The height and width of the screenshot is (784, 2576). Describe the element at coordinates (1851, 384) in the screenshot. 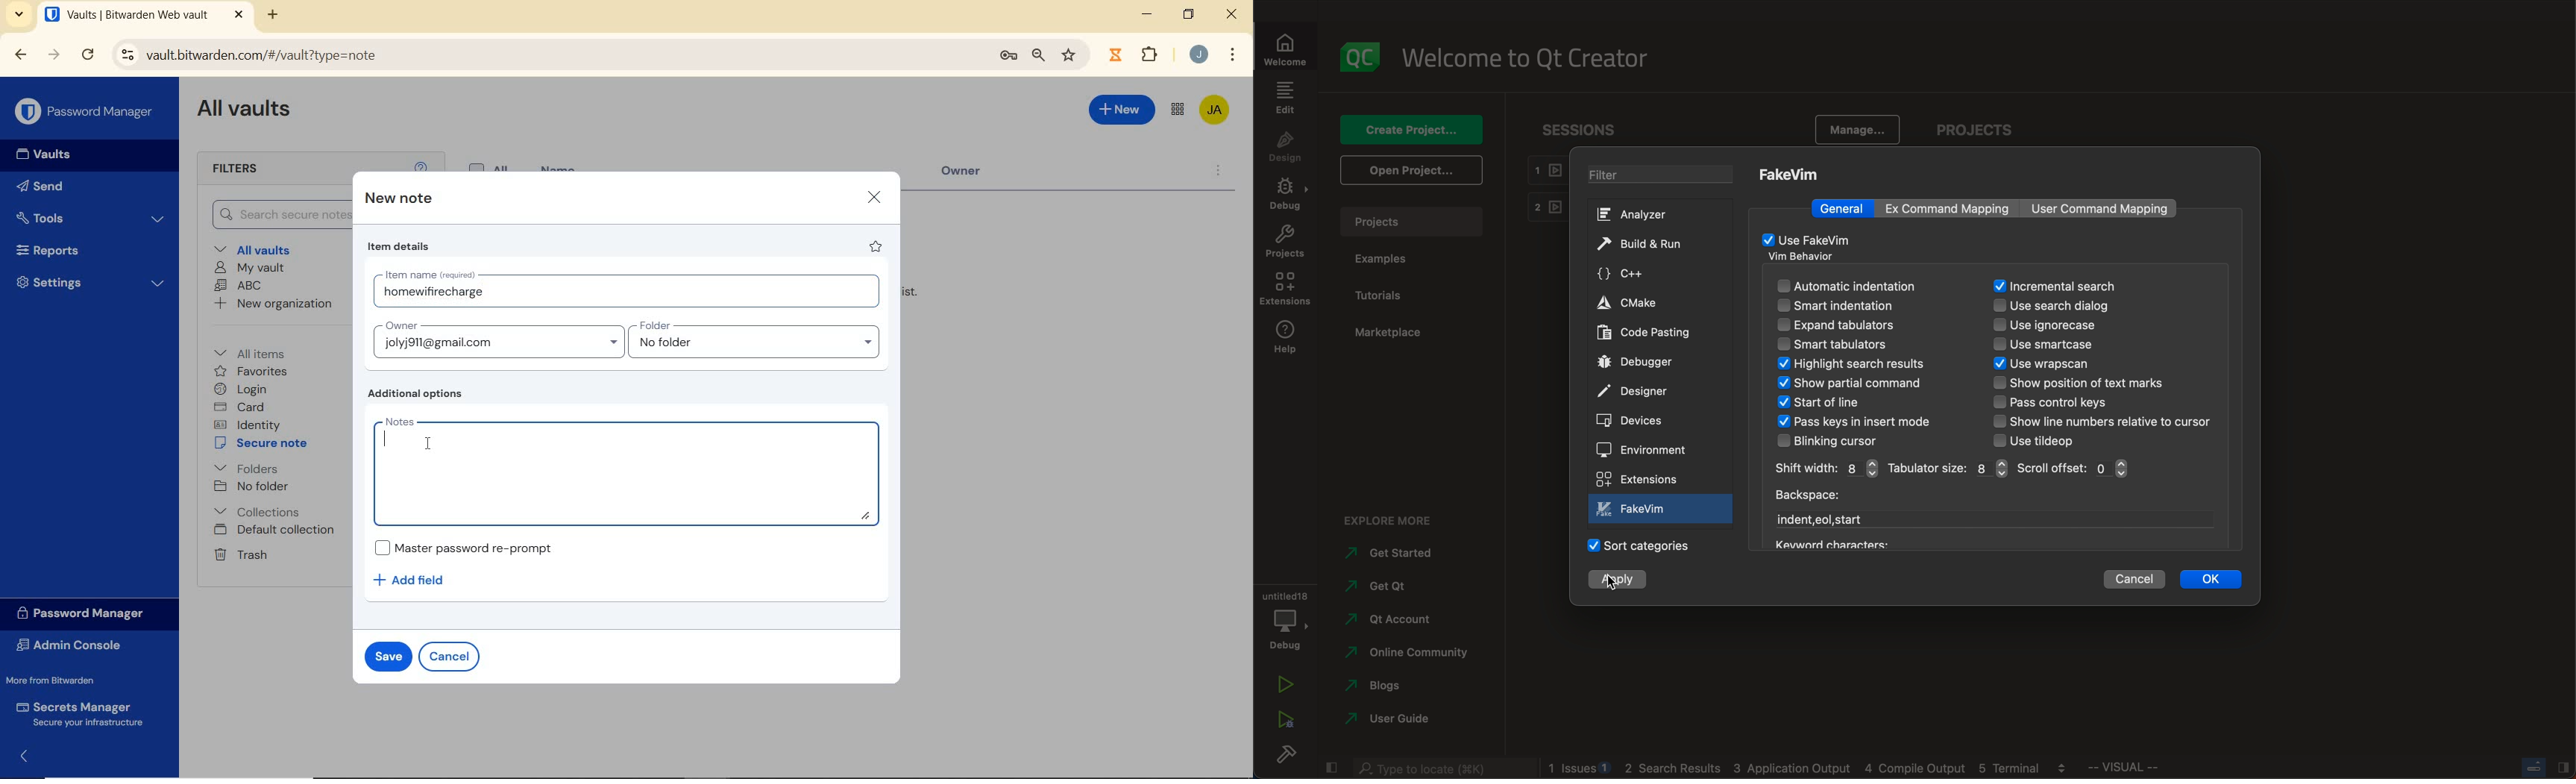

I see `show command` at that location.